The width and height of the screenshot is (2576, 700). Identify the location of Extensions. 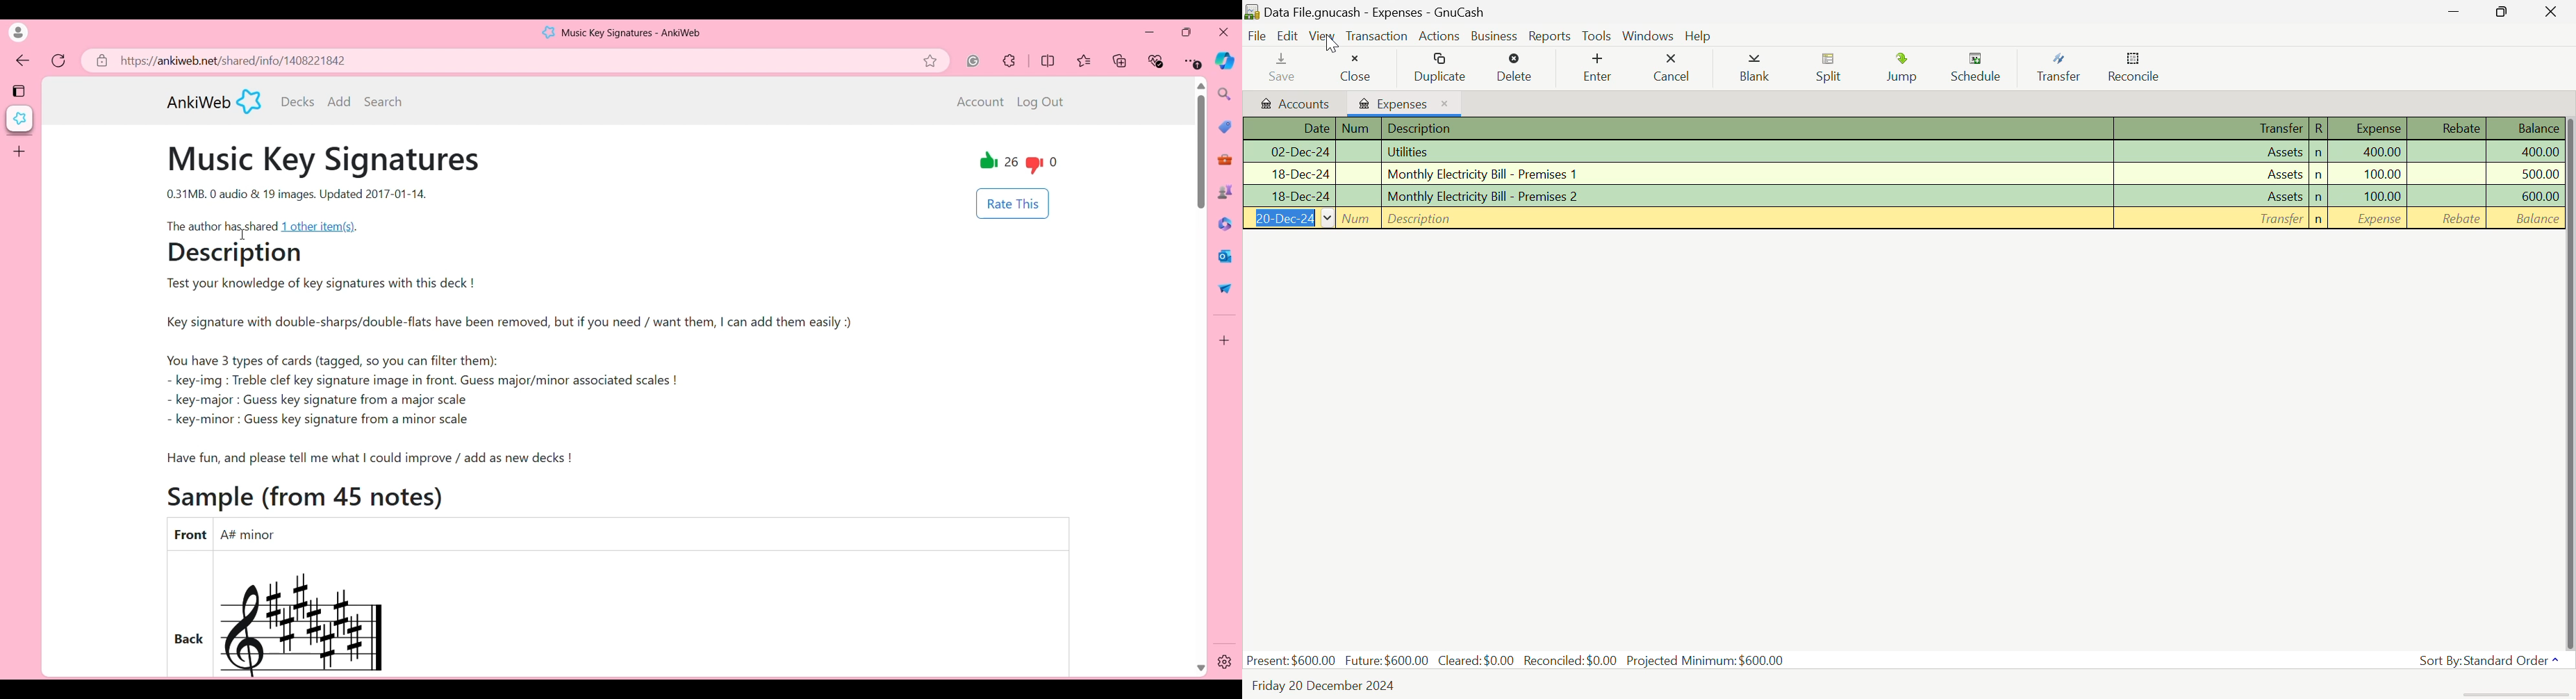
(1009, 61).